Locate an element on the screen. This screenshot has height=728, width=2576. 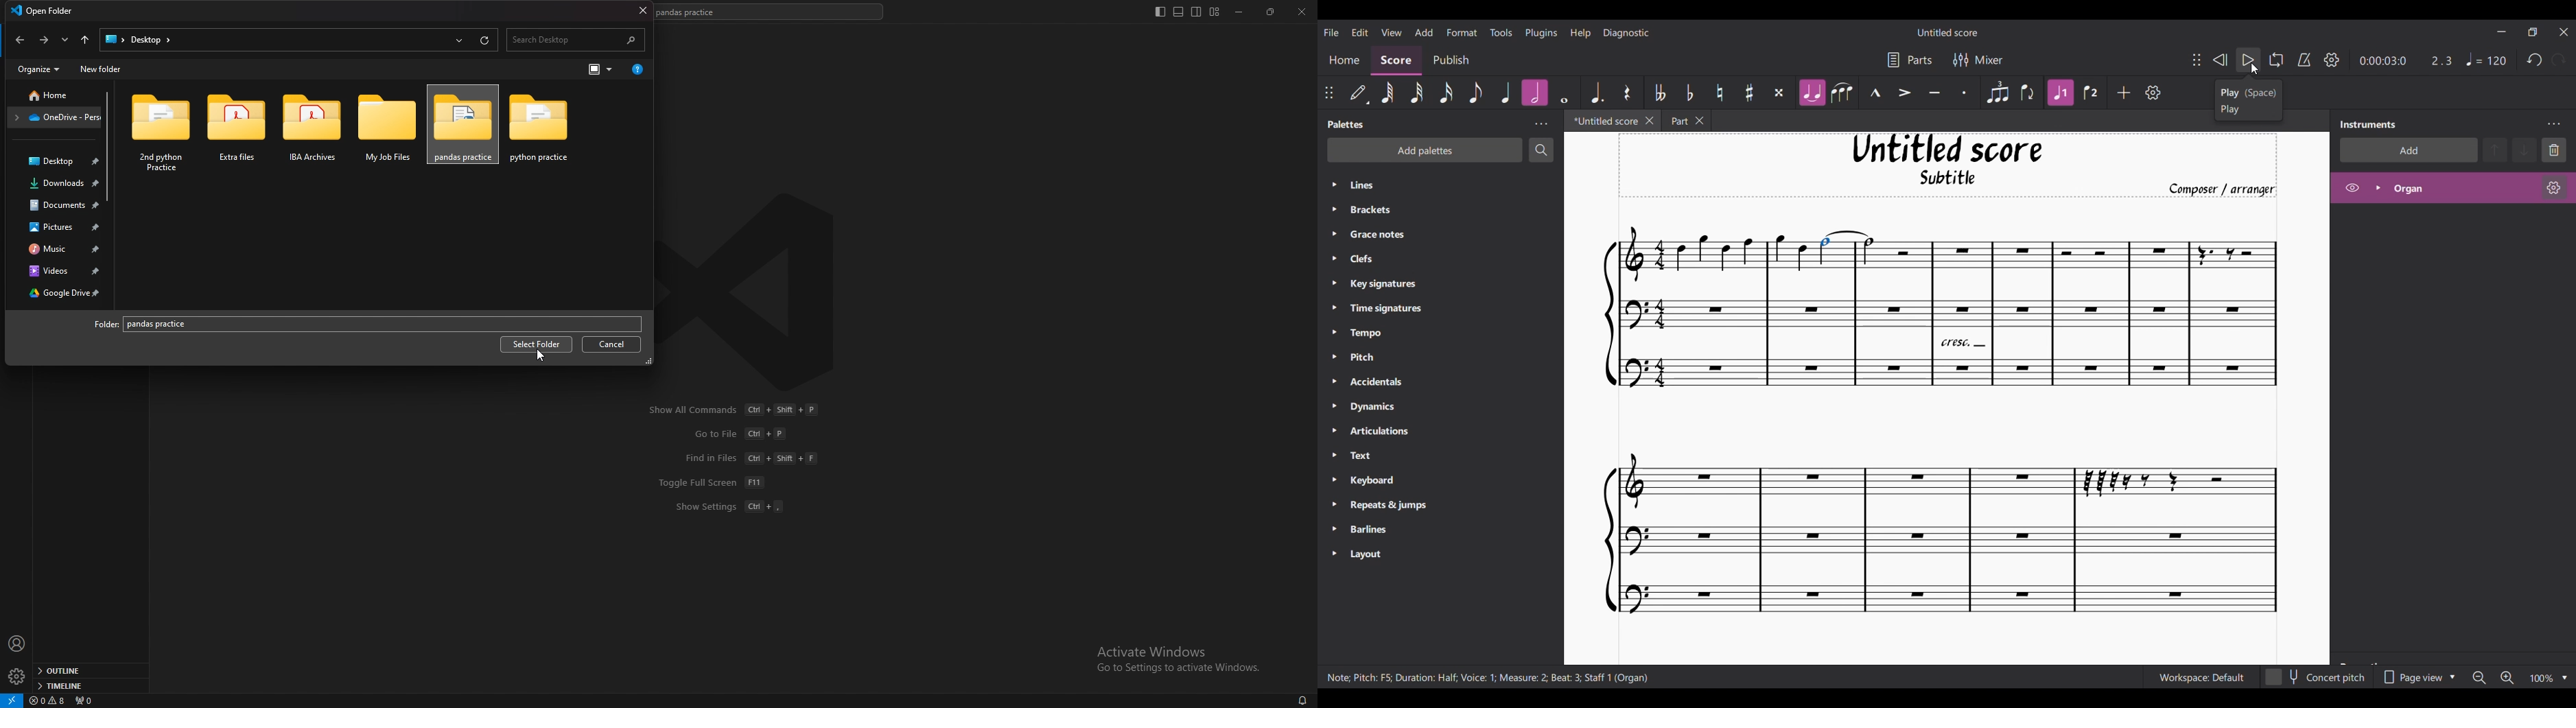
Selected note changed in duration, into a whole note is located at coordinates (1846, 248).